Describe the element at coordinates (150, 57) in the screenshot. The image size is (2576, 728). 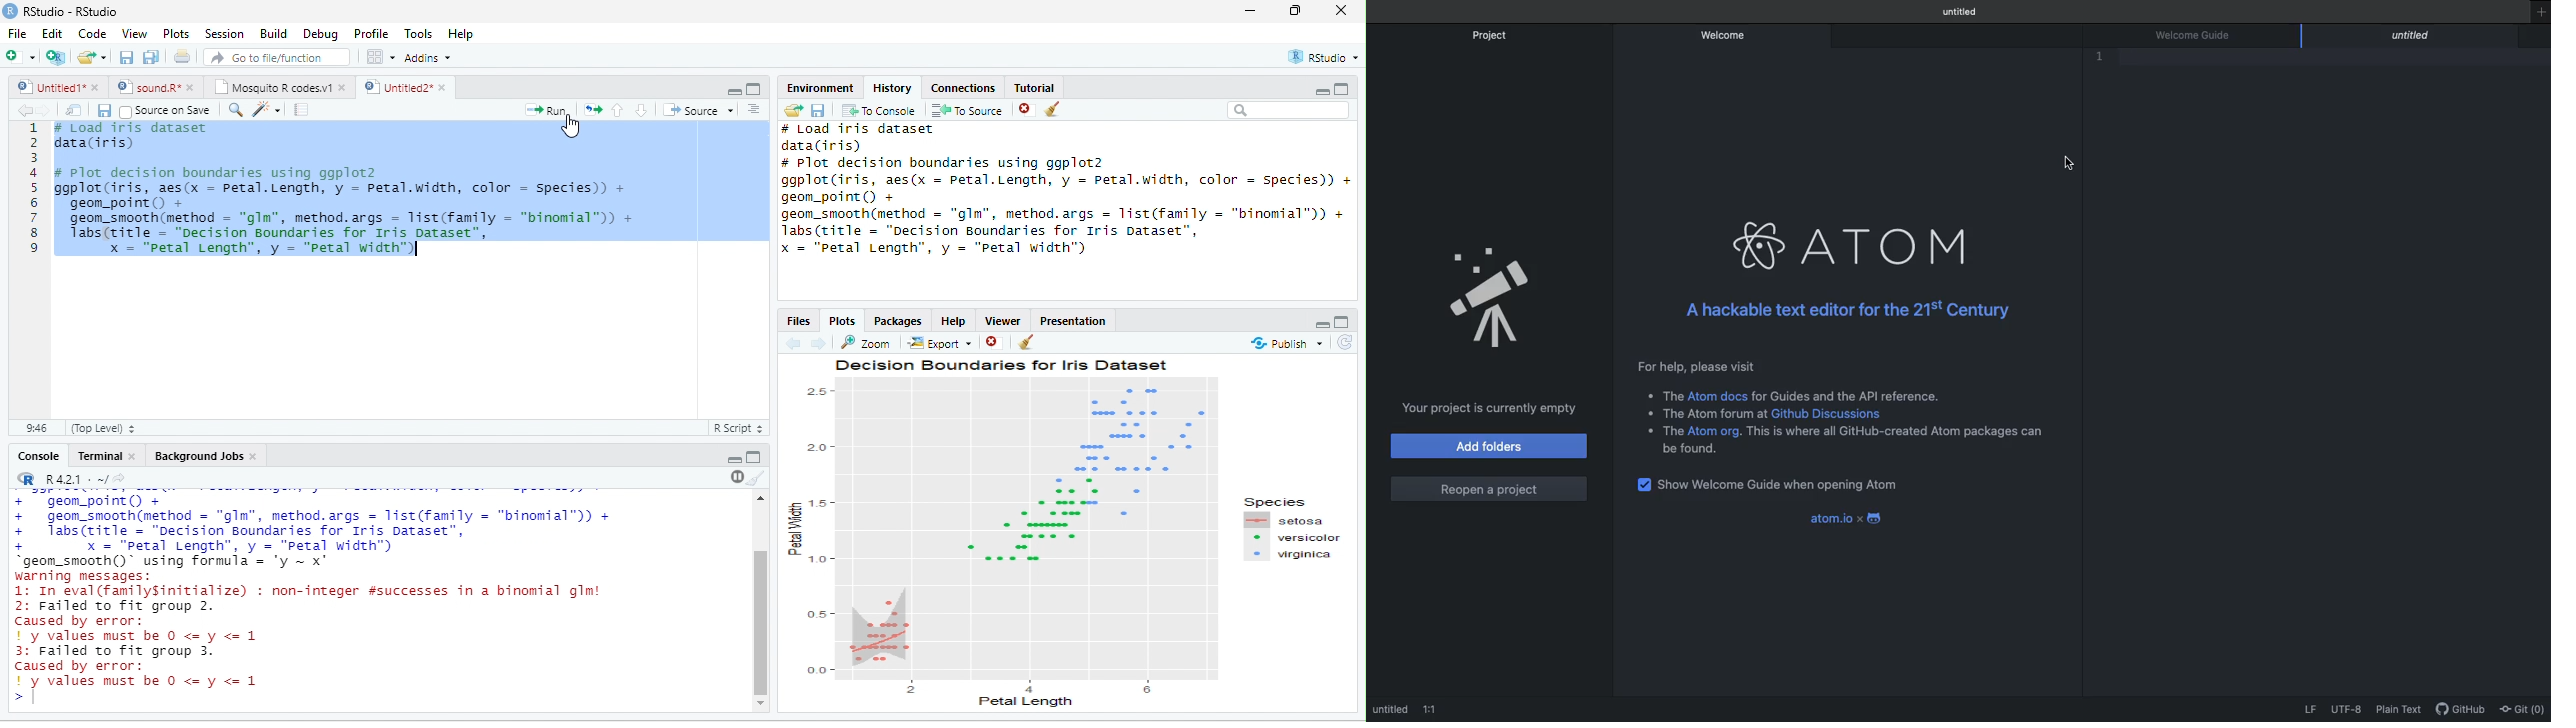
I see `save all` at that location.